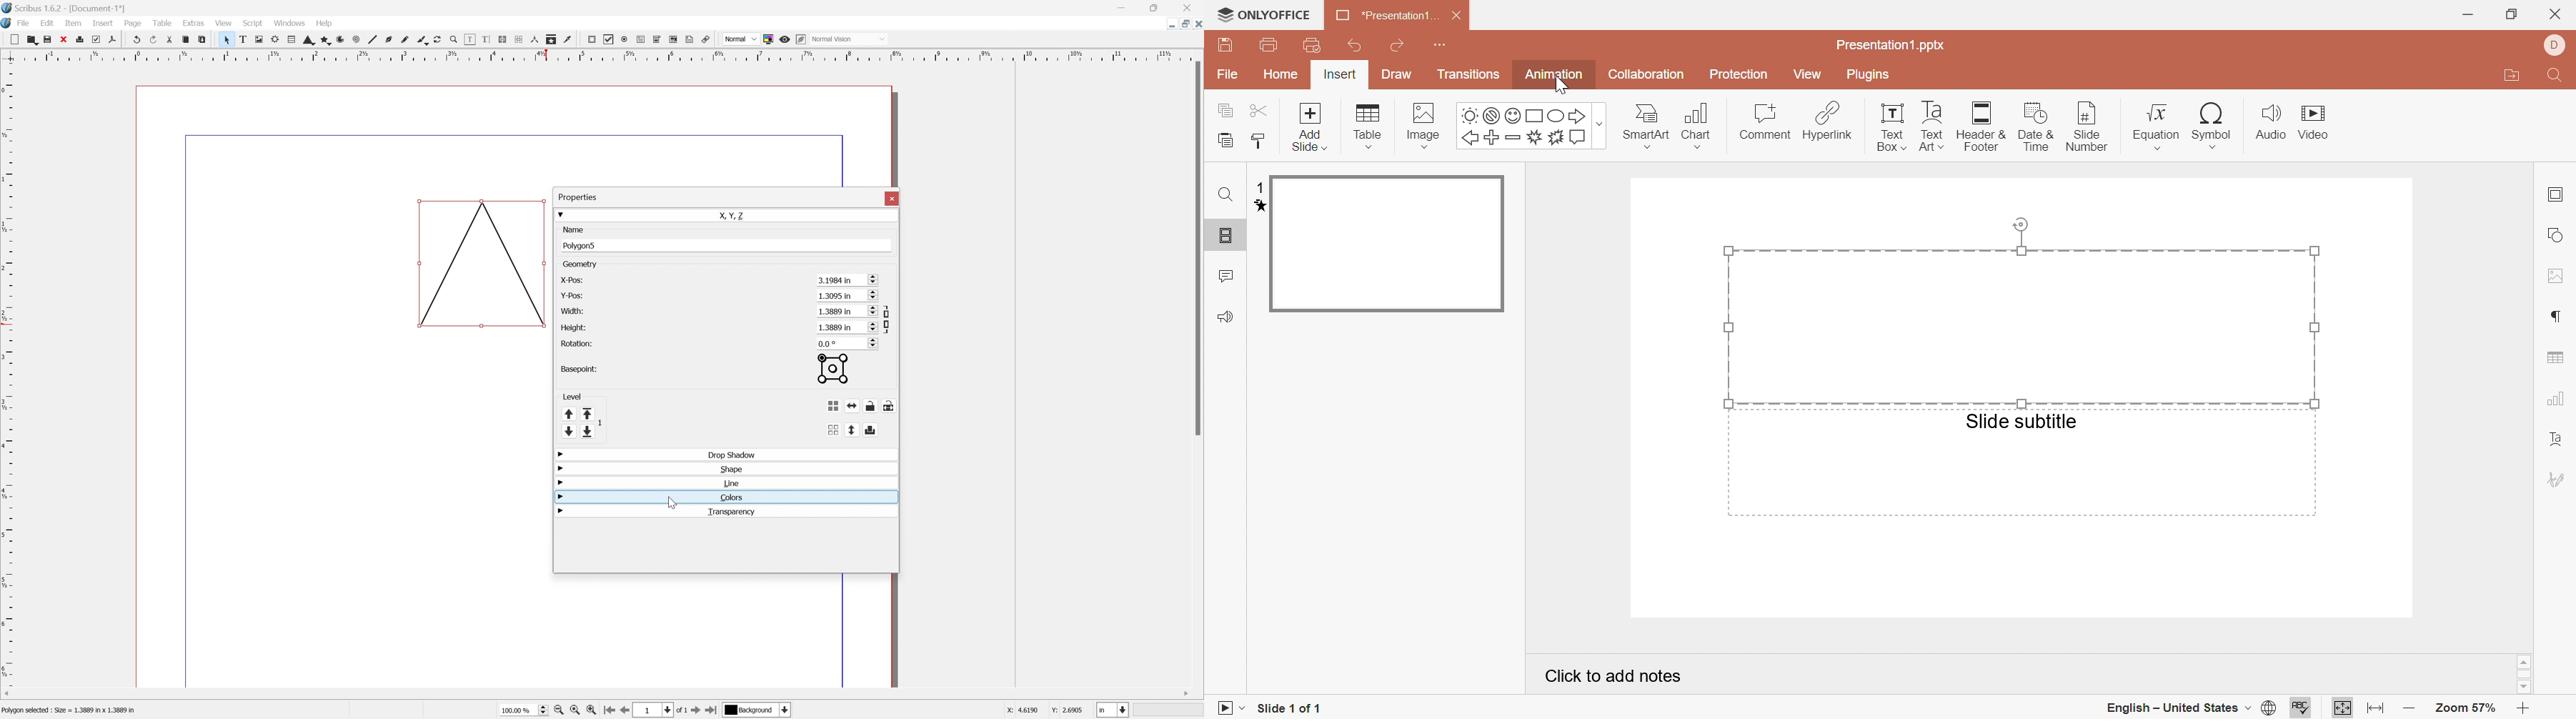 The width and height of the screenshot is (2576, 728). What do you see at coordinates (1869, 75) in the screenshot?
I see `plugins` at bounding box center [1869, 75].